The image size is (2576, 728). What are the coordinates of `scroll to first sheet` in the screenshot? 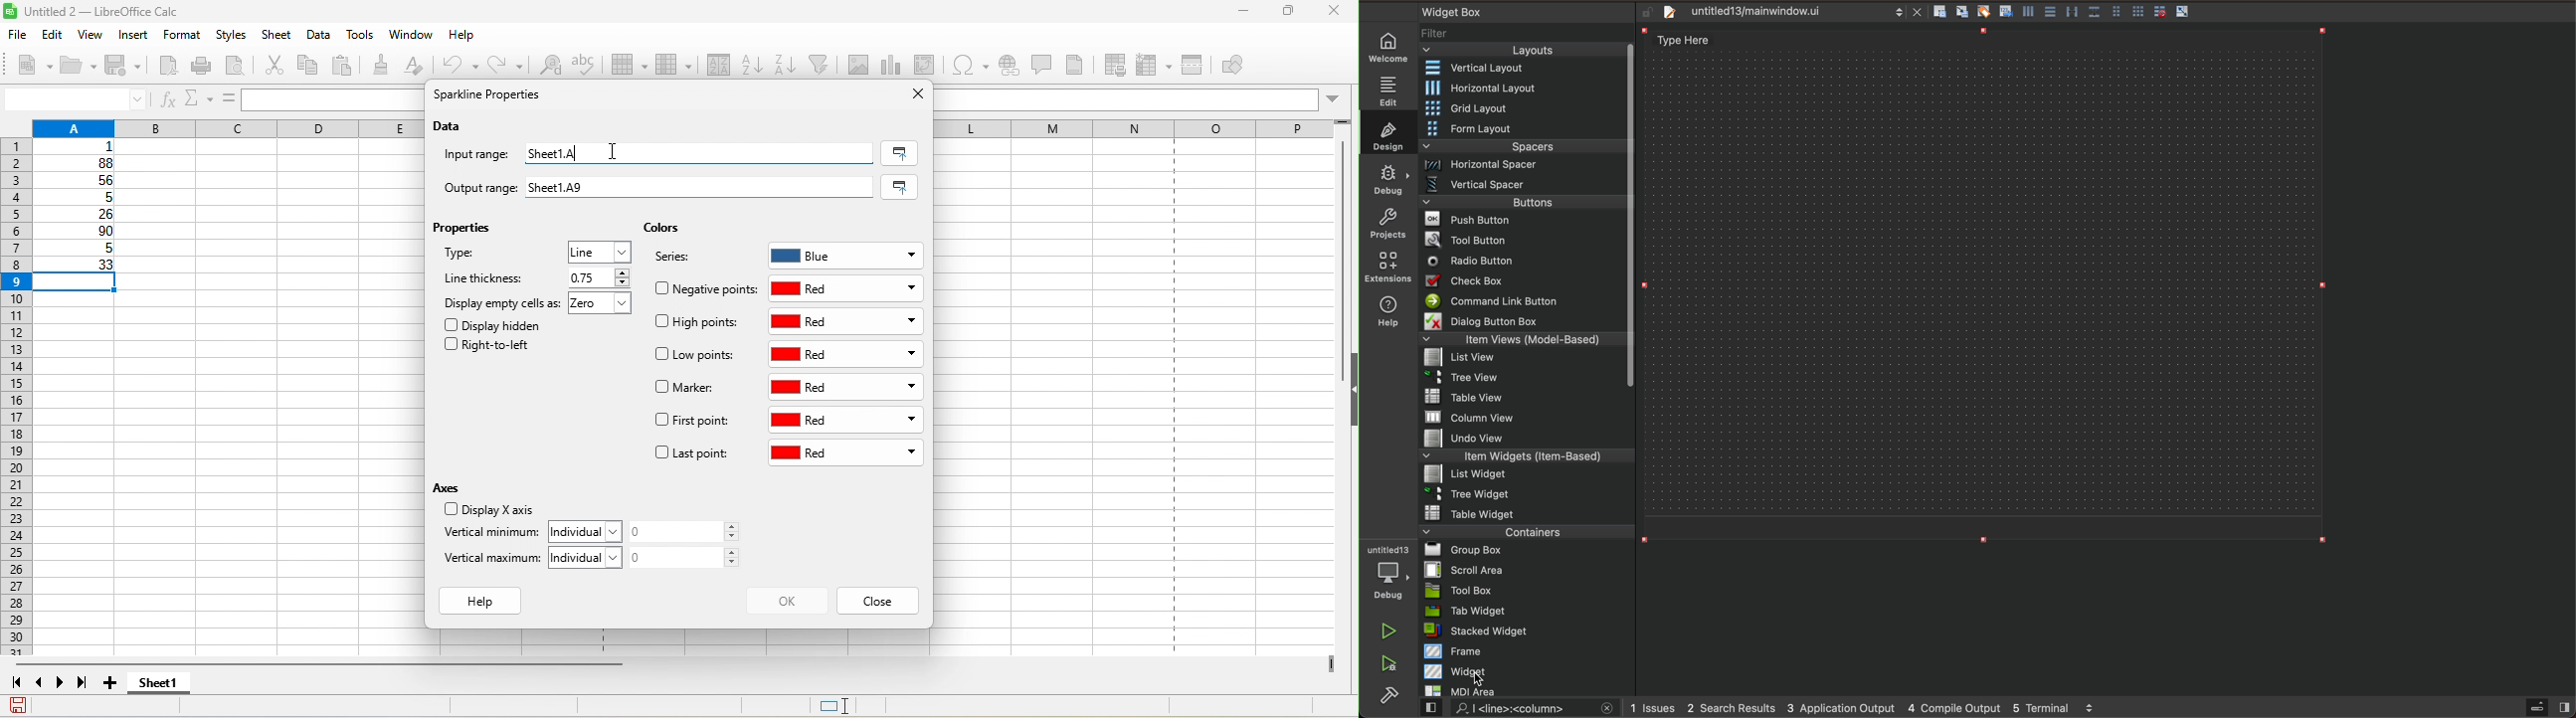 It's located at (16, 683).